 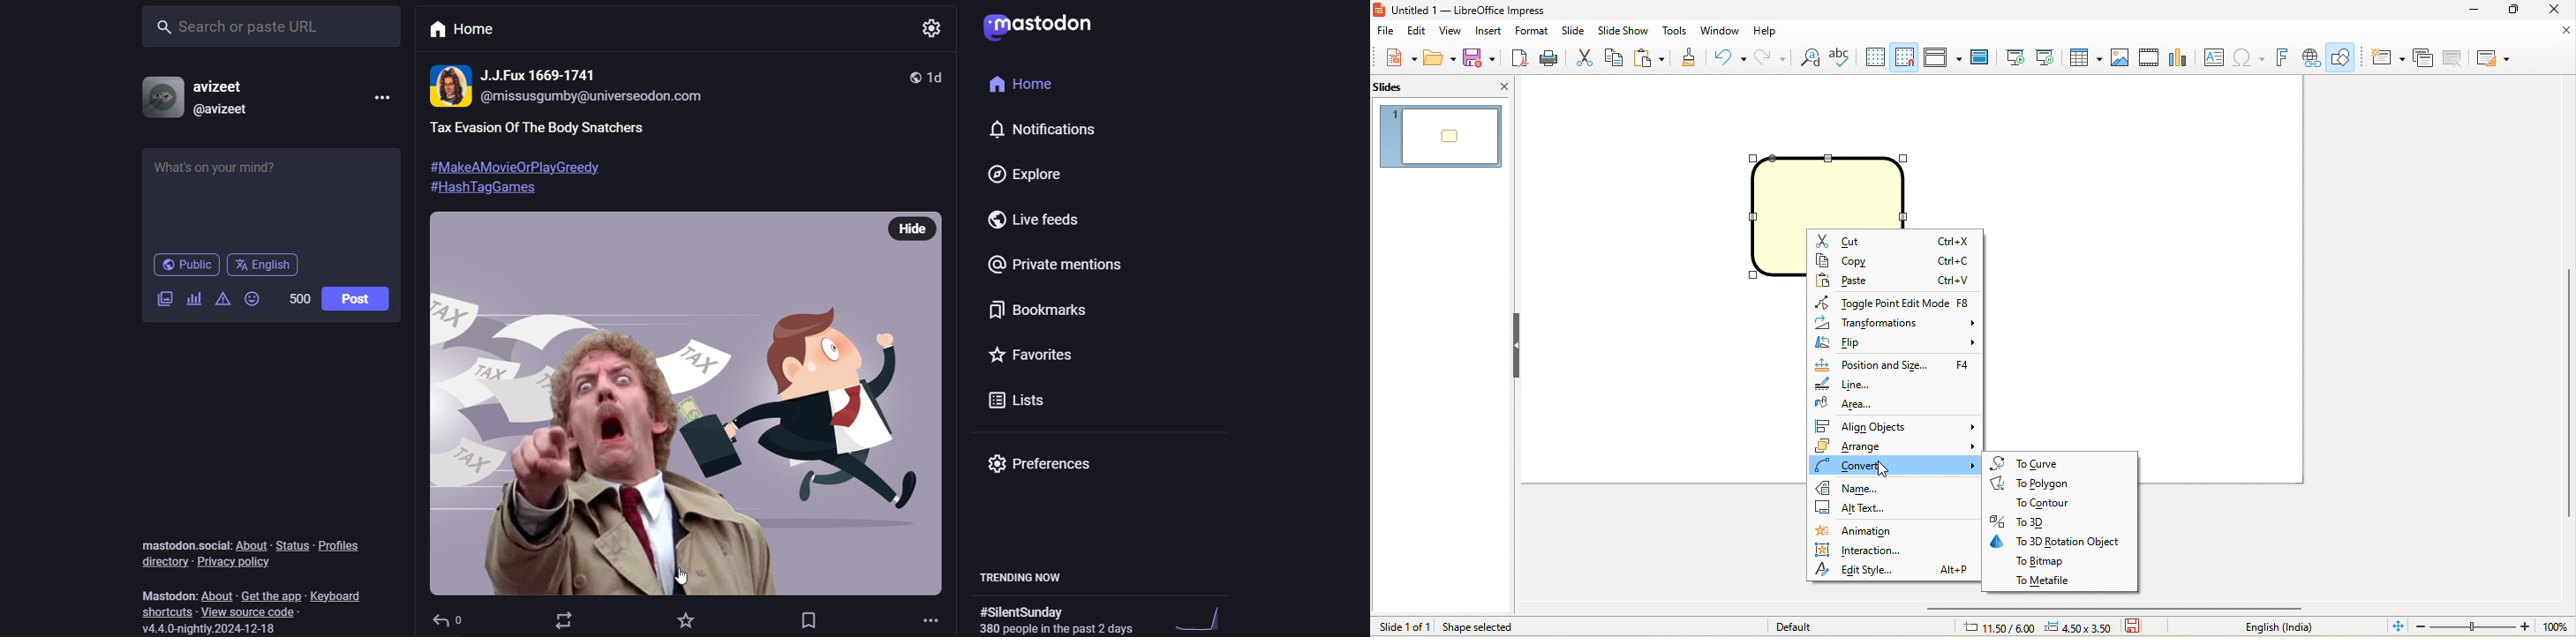 I want to click on boost, so click(x=562, y=622).